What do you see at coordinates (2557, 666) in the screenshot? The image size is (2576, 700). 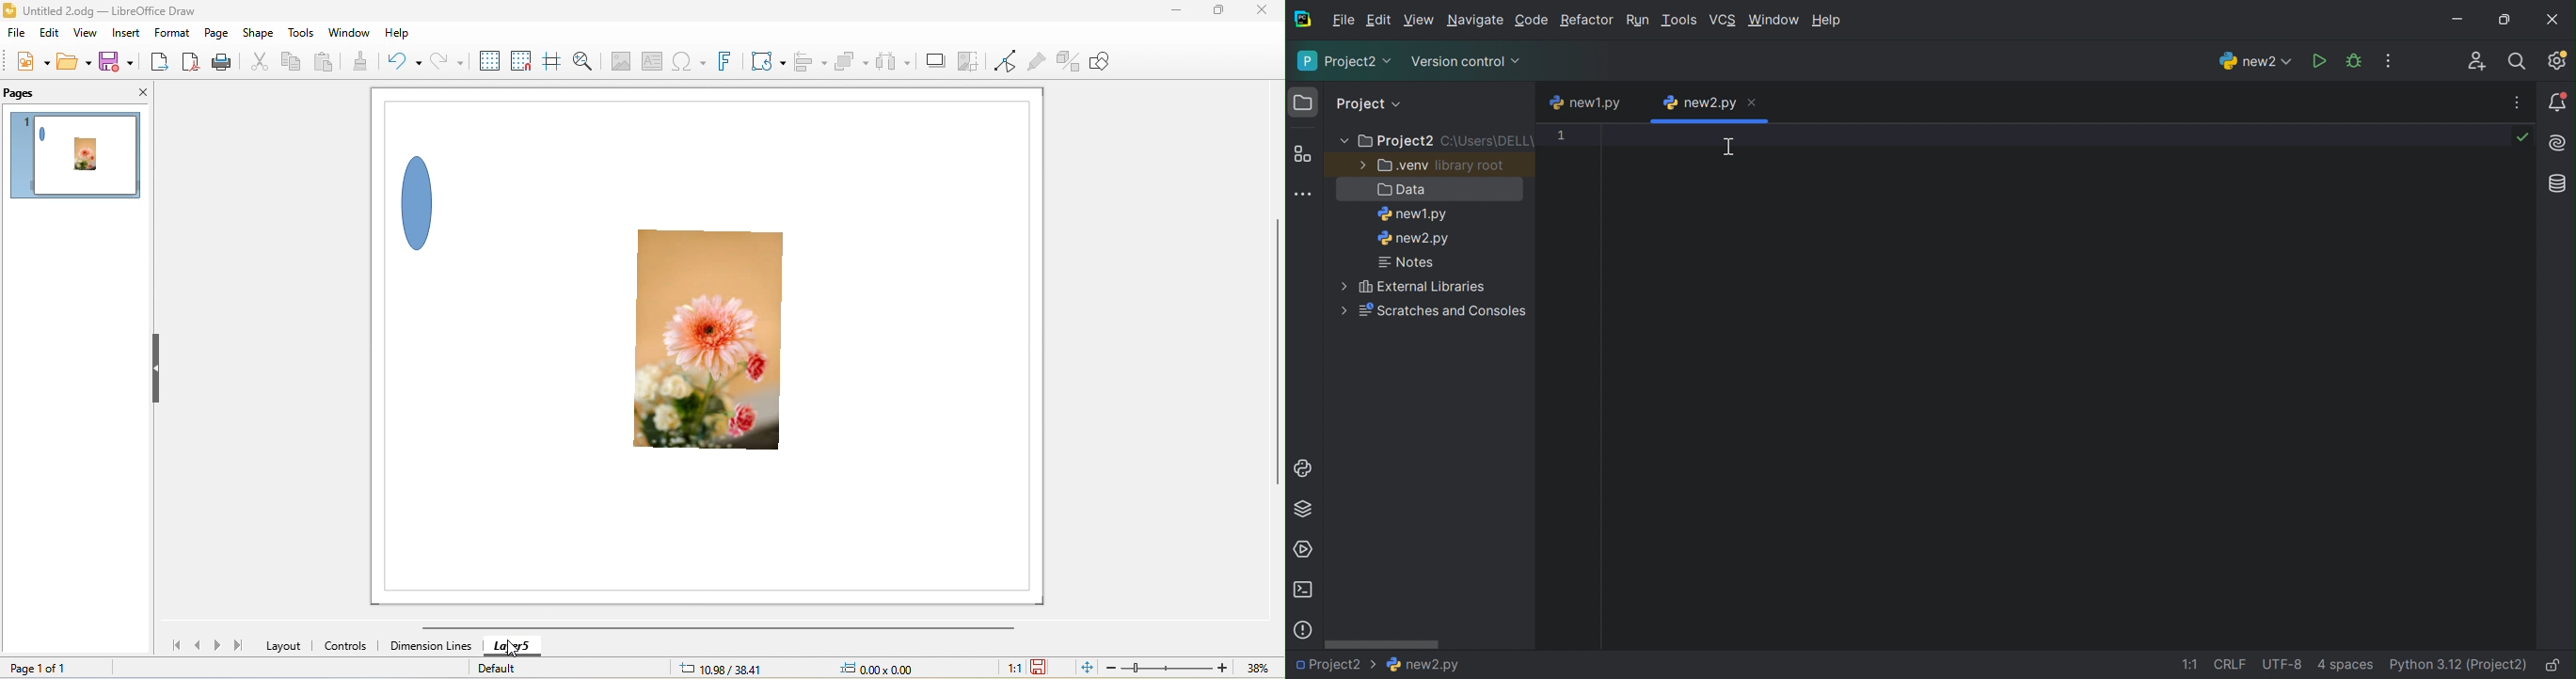 I see `Make file read-only` at bounding box center [2557, 666].